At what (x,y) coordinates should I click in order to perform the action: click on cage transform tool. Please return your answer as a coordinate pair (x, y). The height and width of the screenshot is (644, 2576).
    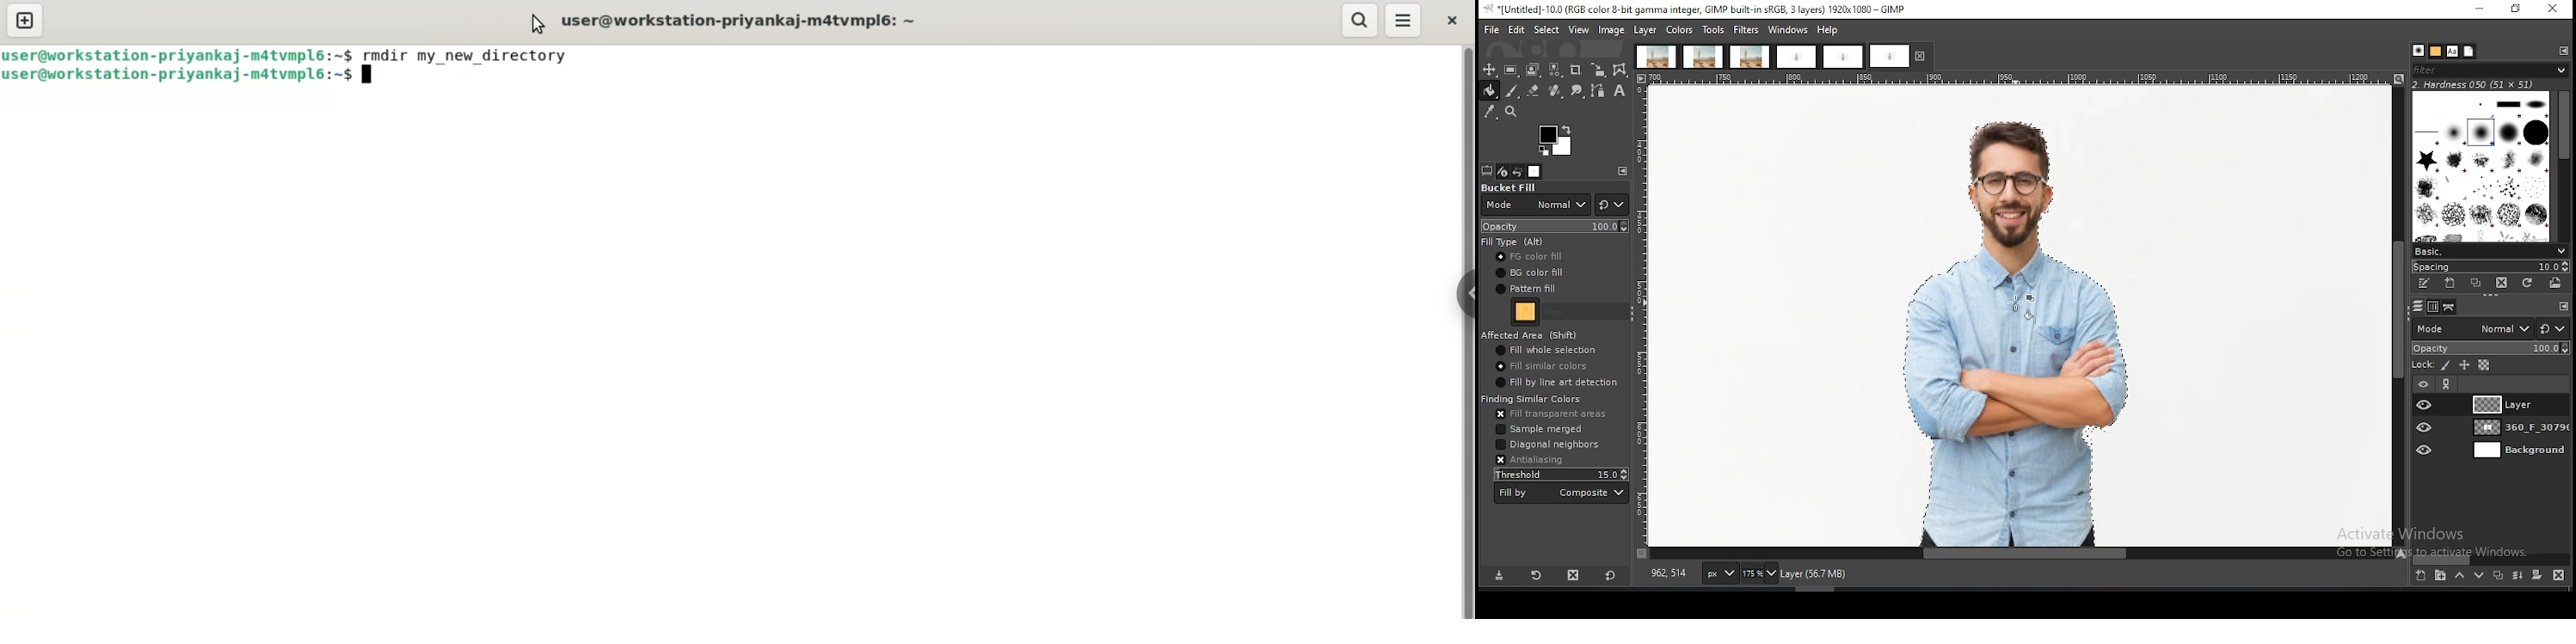
    Looking at the image, I should click on (1621, 70).